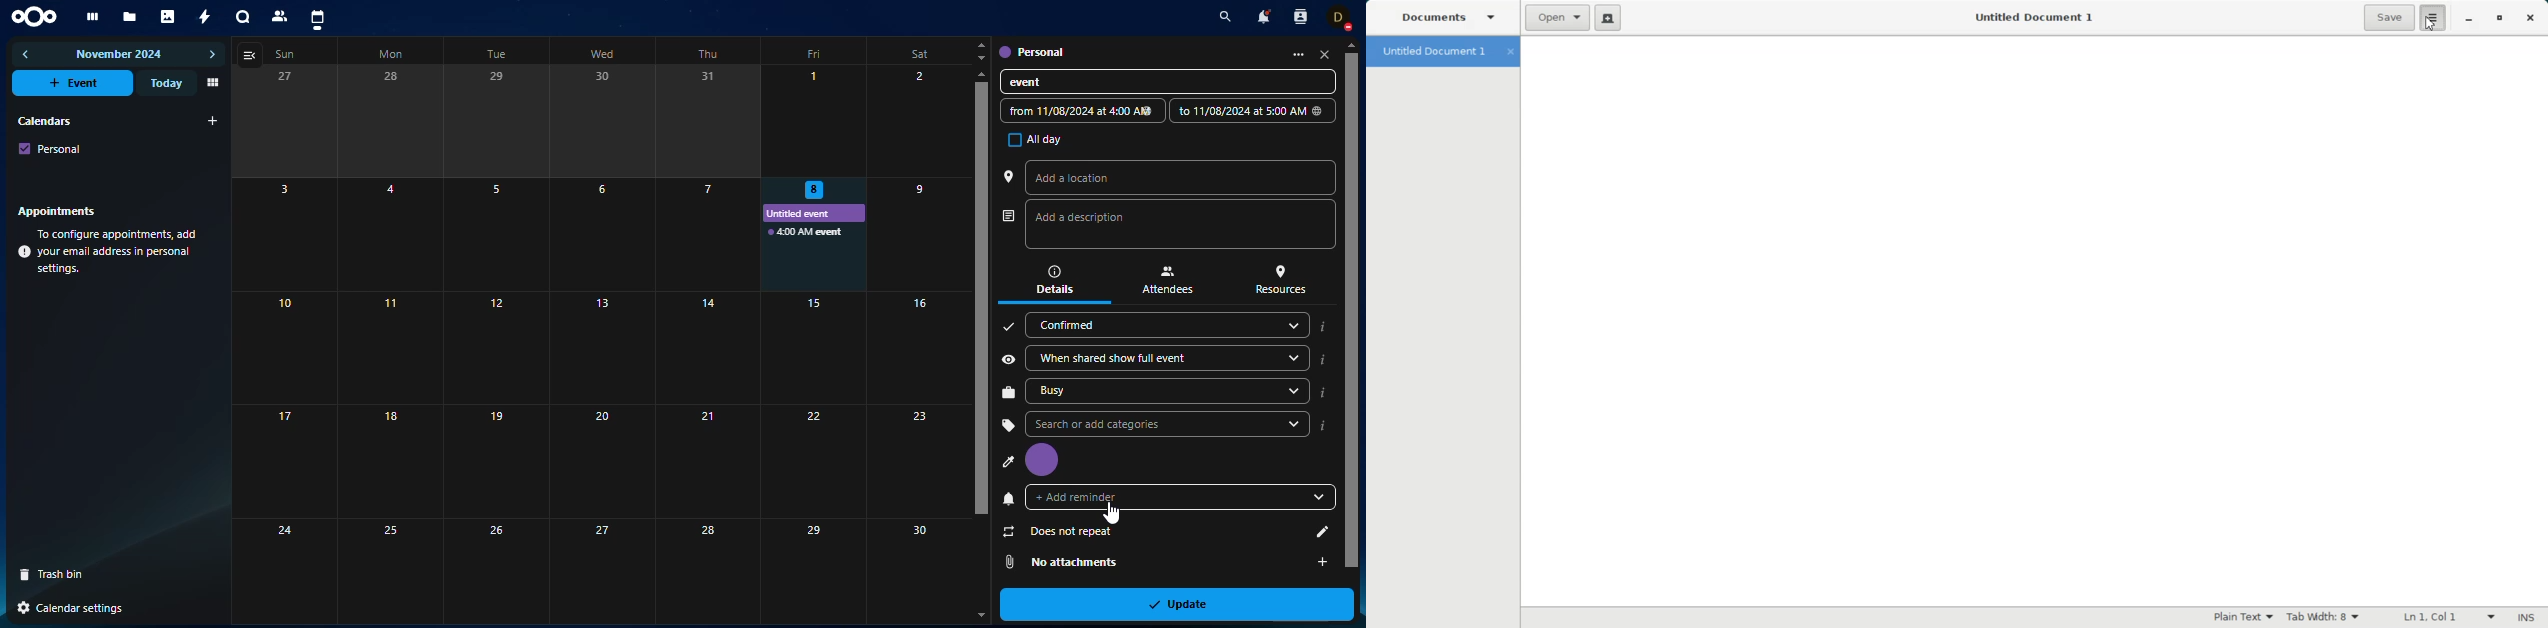 The height and width of the screenshot is (644, 2548). Describe the element at coordinates (707, 570) in the screenshot. I see `28` at that location.